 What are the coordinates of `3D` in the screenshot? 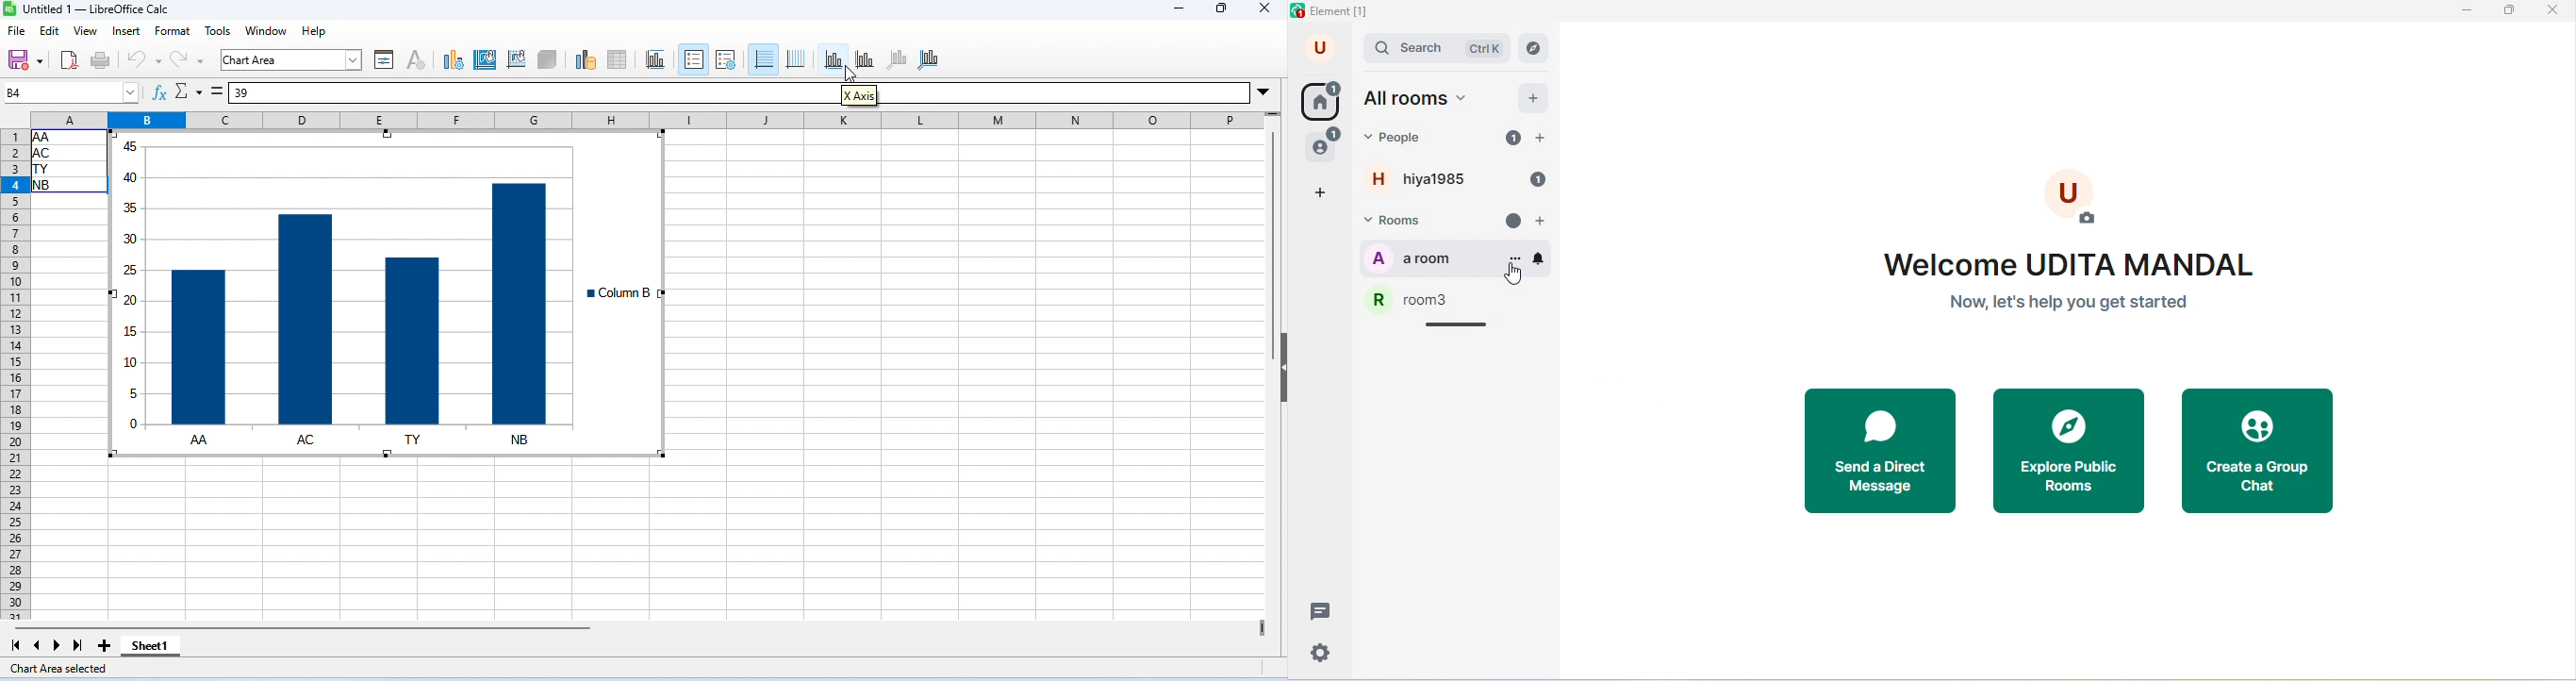 It's located at (549, 58).